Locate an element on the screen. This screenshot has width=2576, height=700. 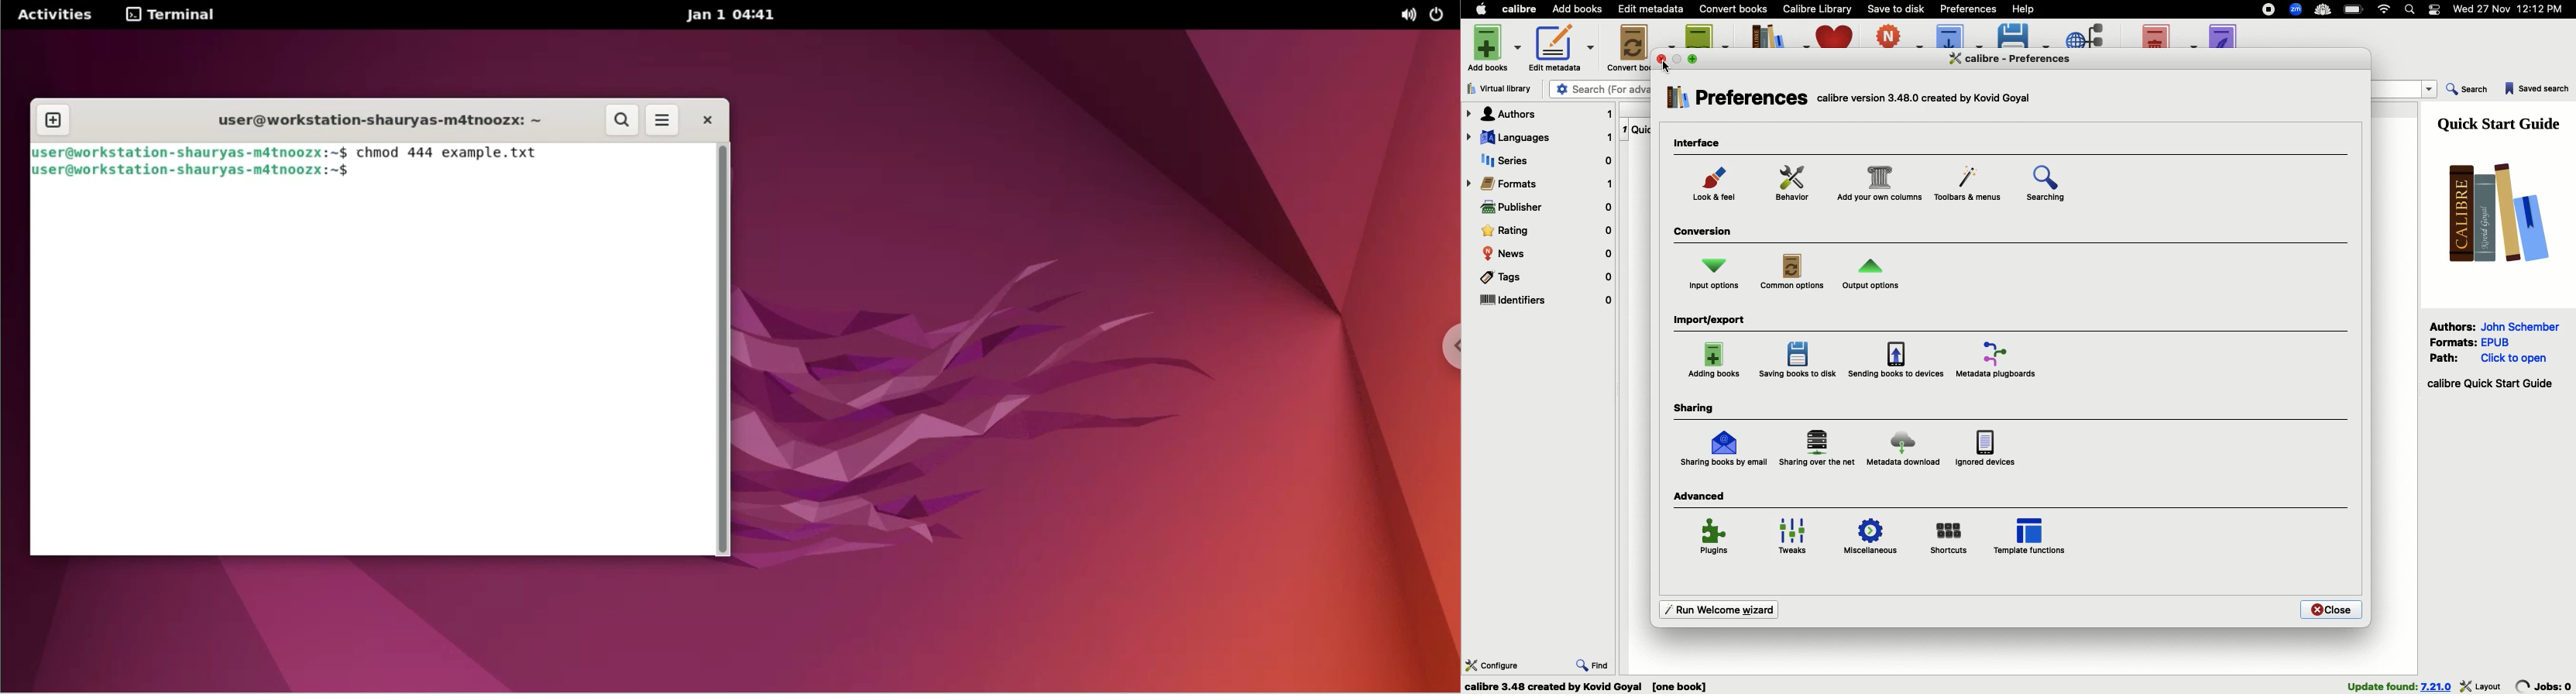
Extensions is located at coordinates (2297, 11).